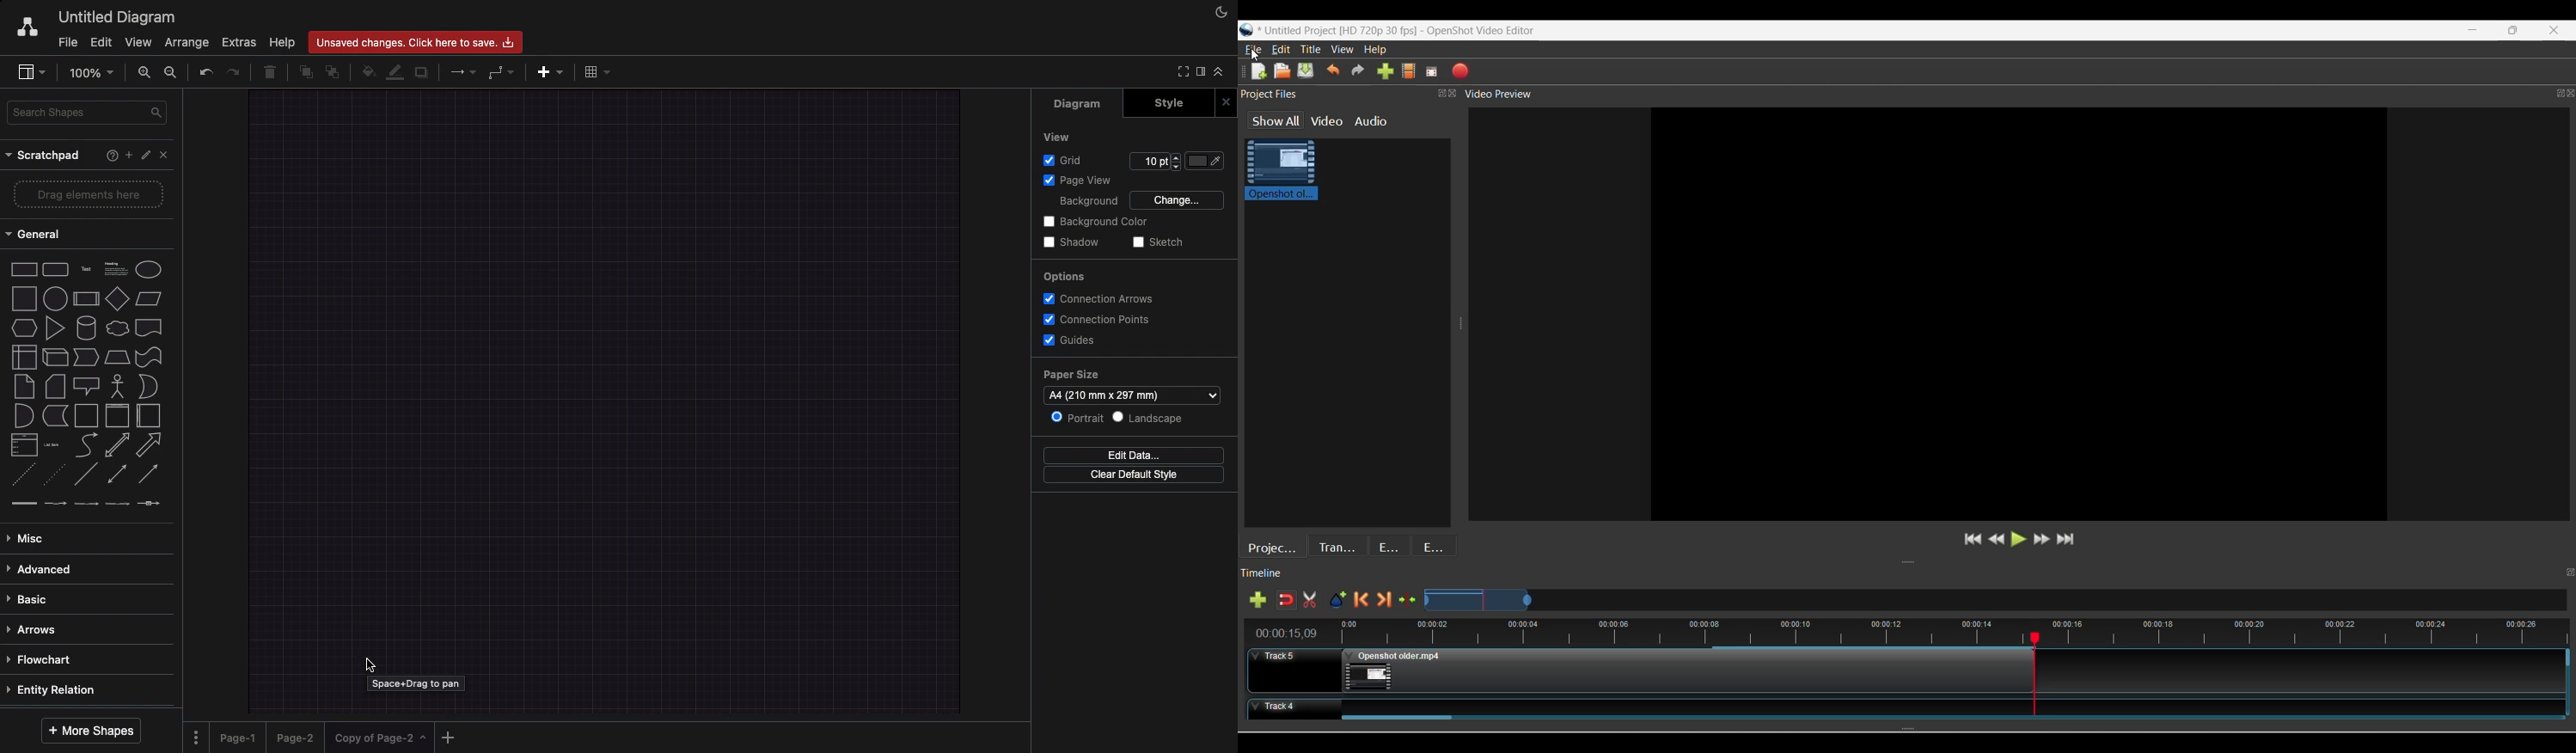 The height and width of the screenshot is (756, 2576). I want to click on Video Preview, so click(2021, 95).